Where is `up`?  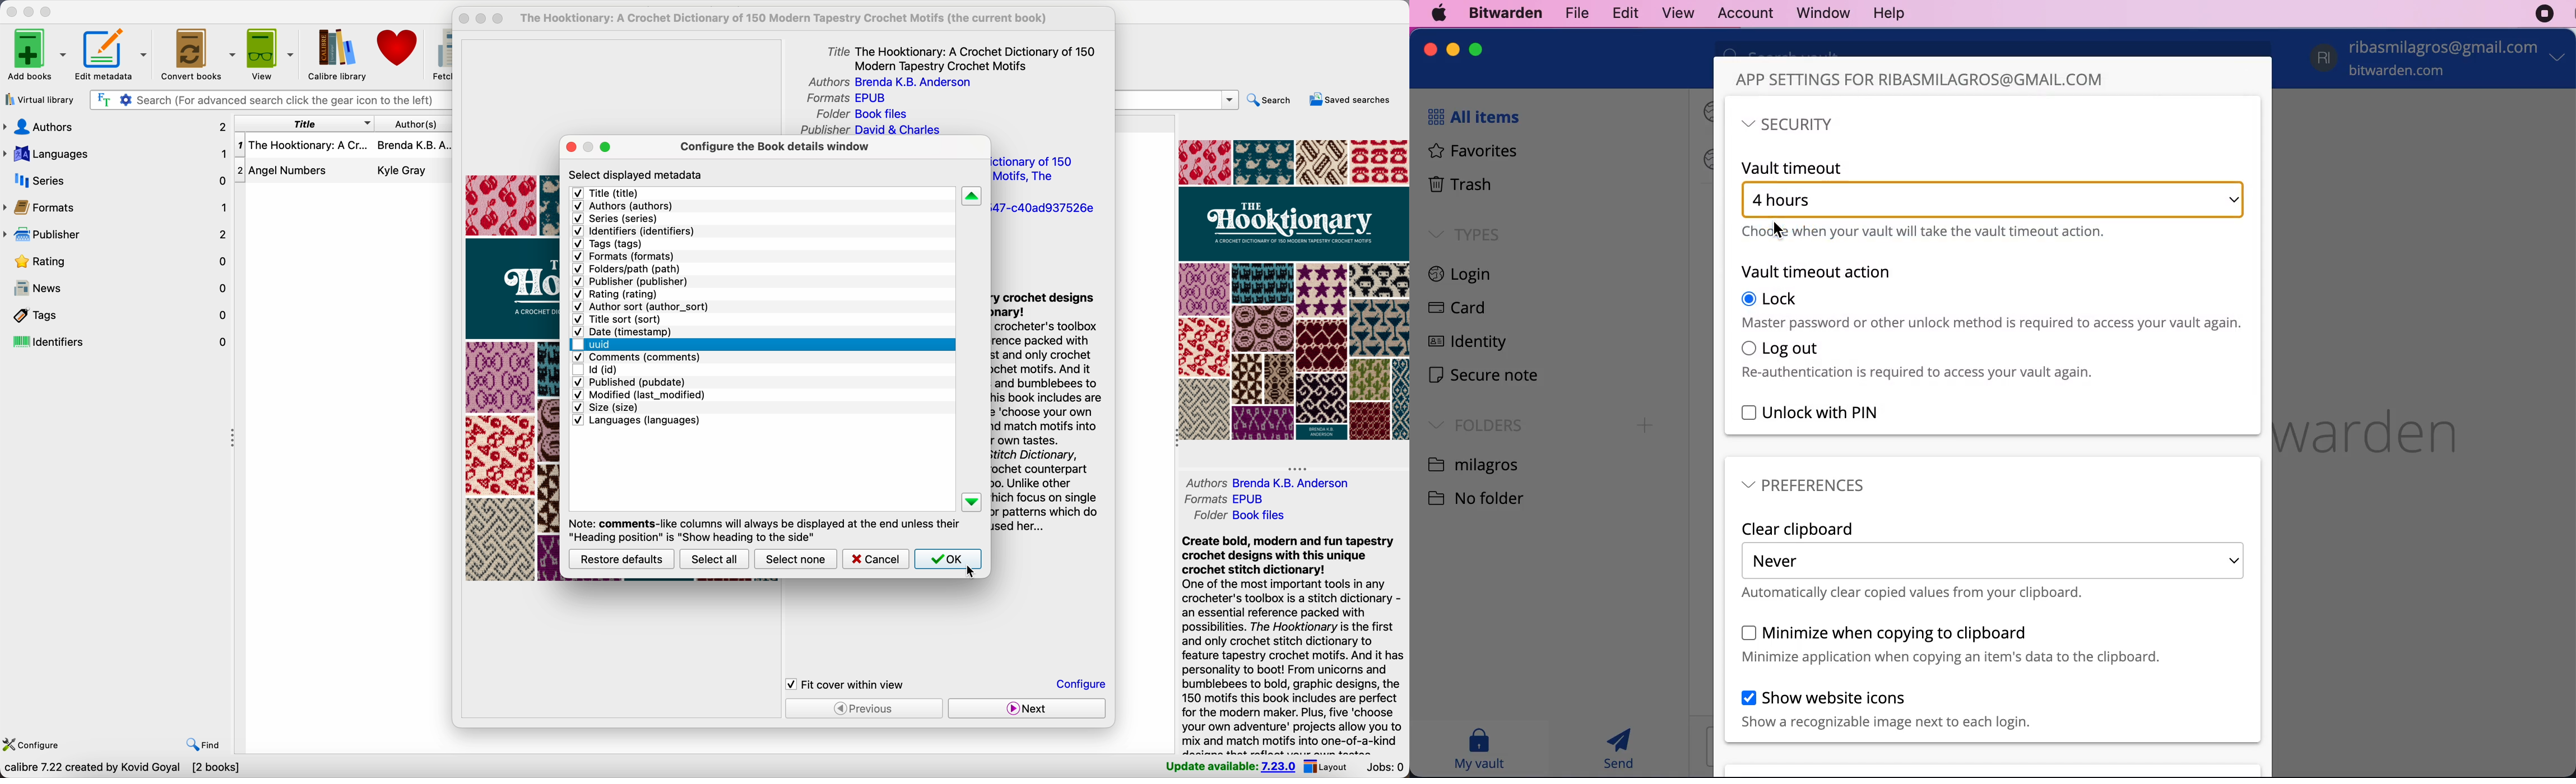
up is located at coordinates (972, 197).